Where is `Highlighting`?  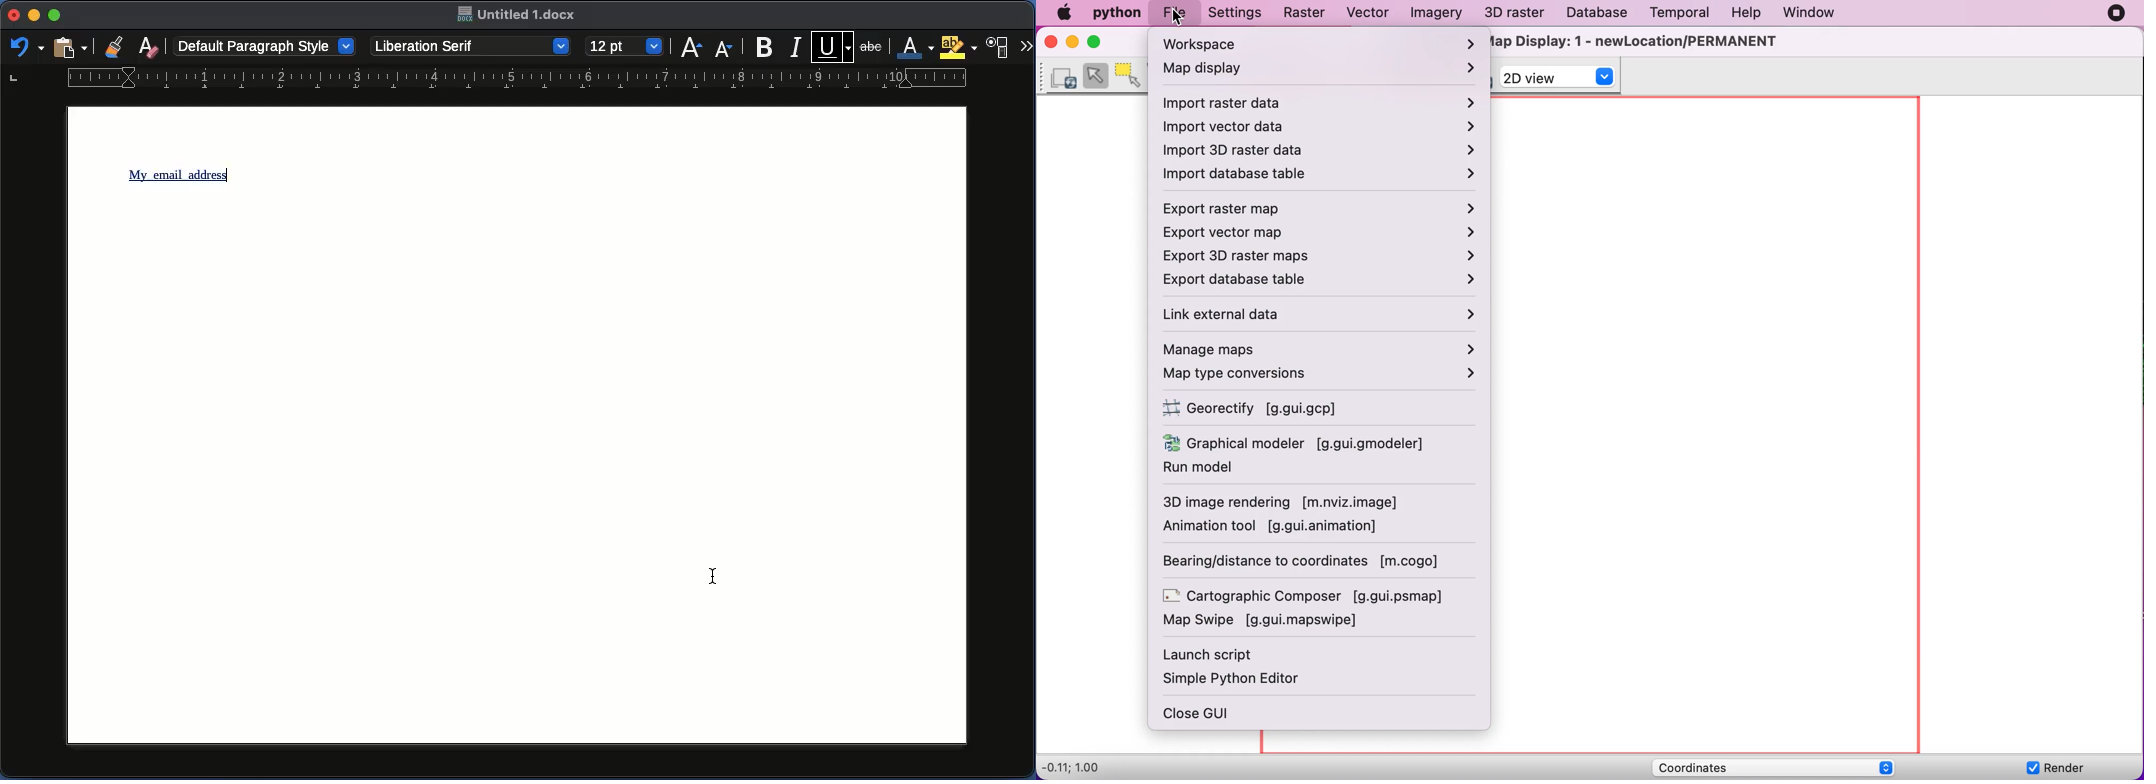 Highlighting is located at coordinates (958, 47).